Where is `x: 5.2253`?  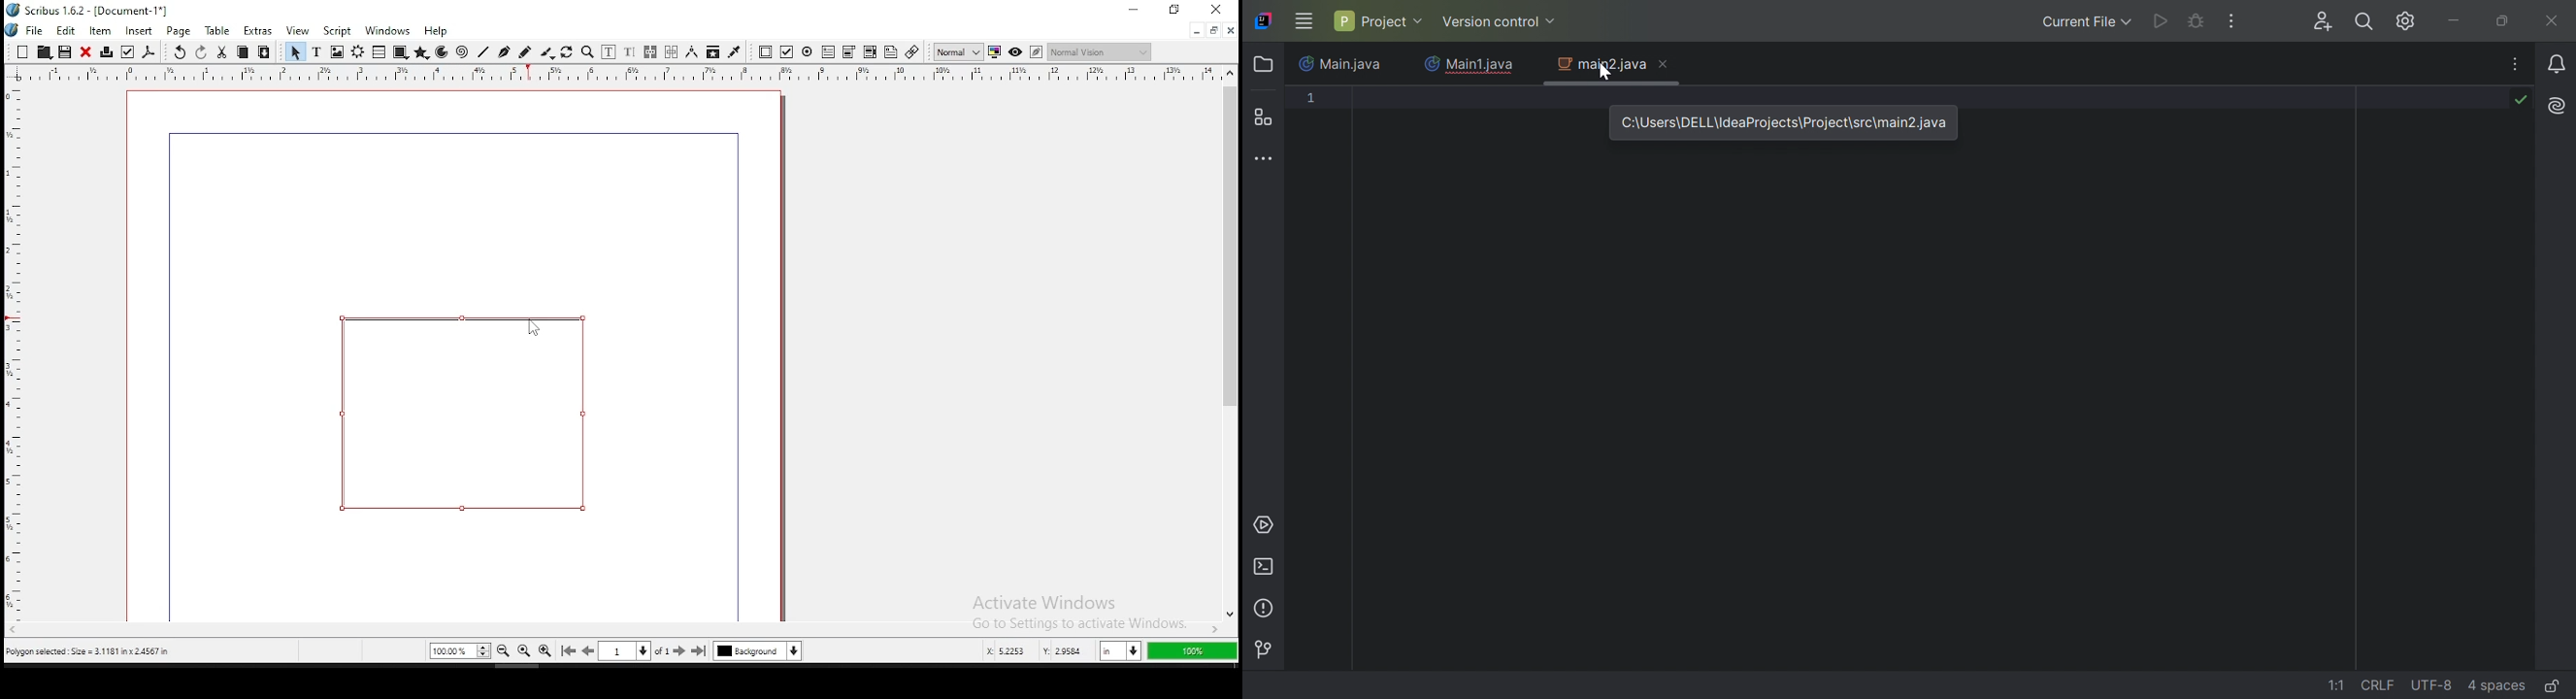 x: 5.2253 is located at coordinates (1001, 651).